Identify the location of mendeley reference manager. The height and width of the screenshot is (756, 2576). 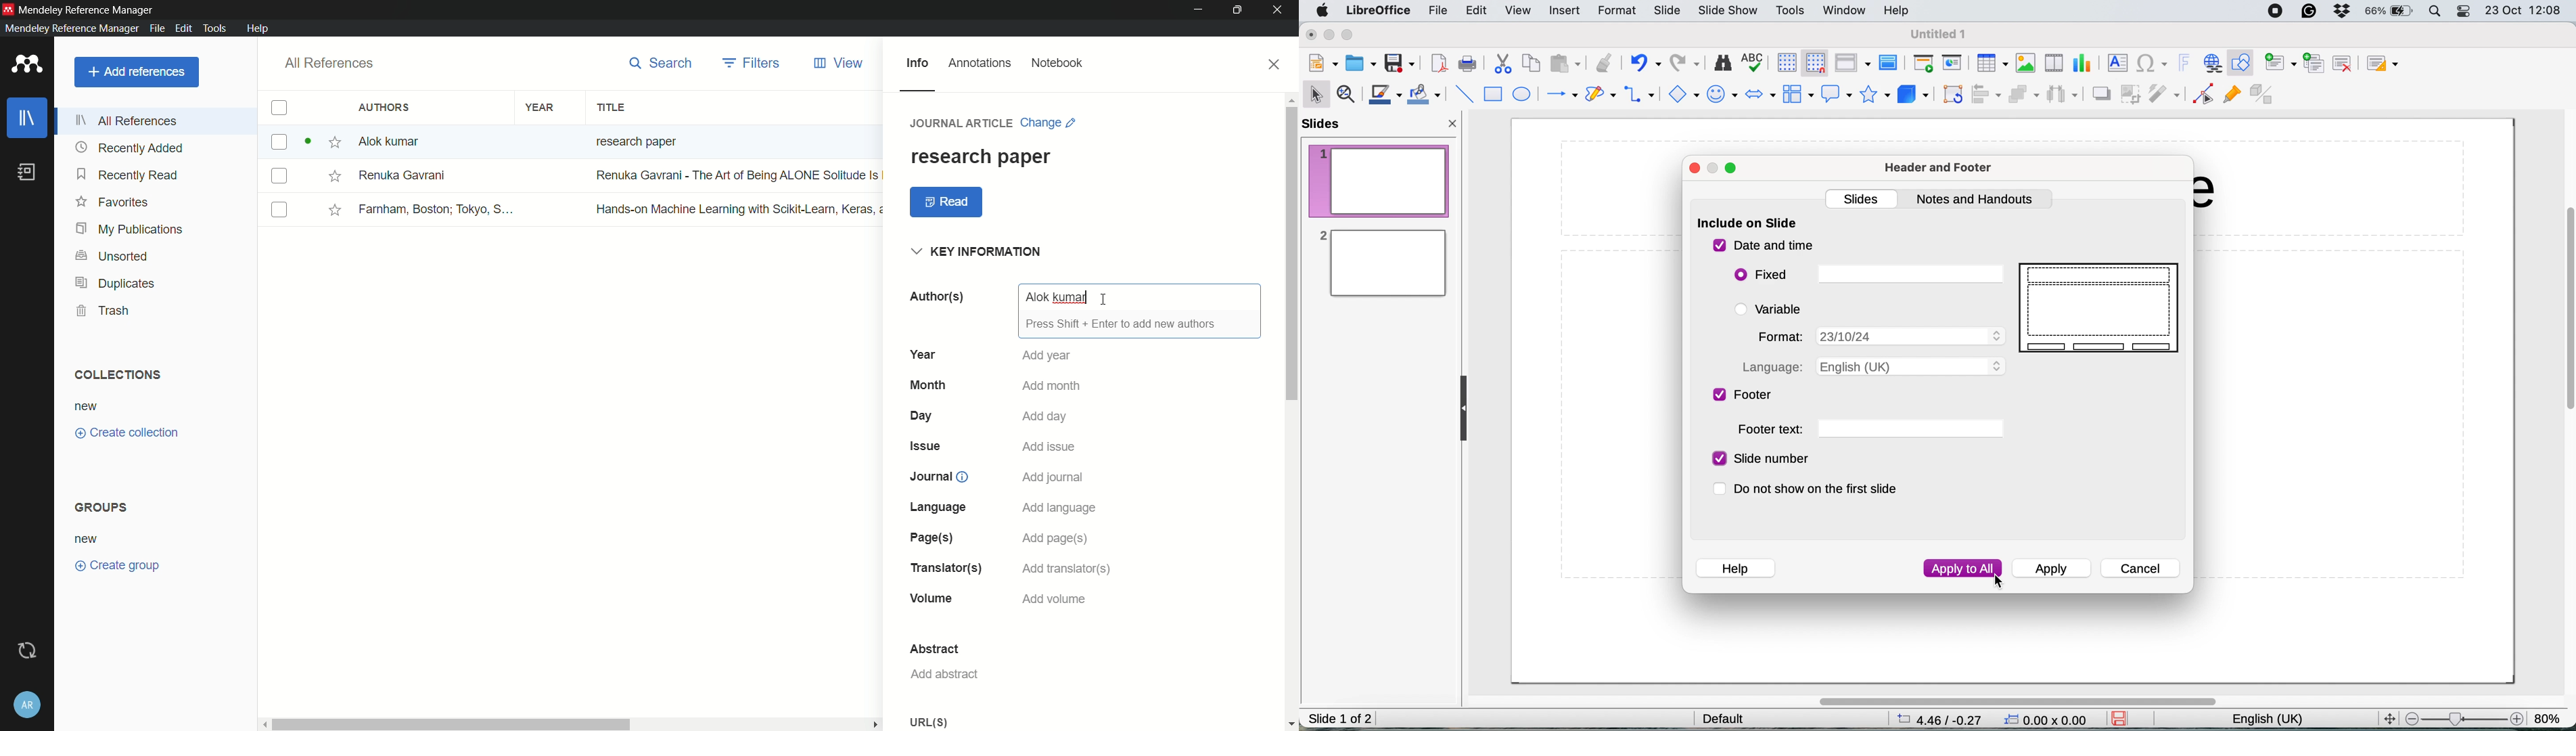
(72, 28).